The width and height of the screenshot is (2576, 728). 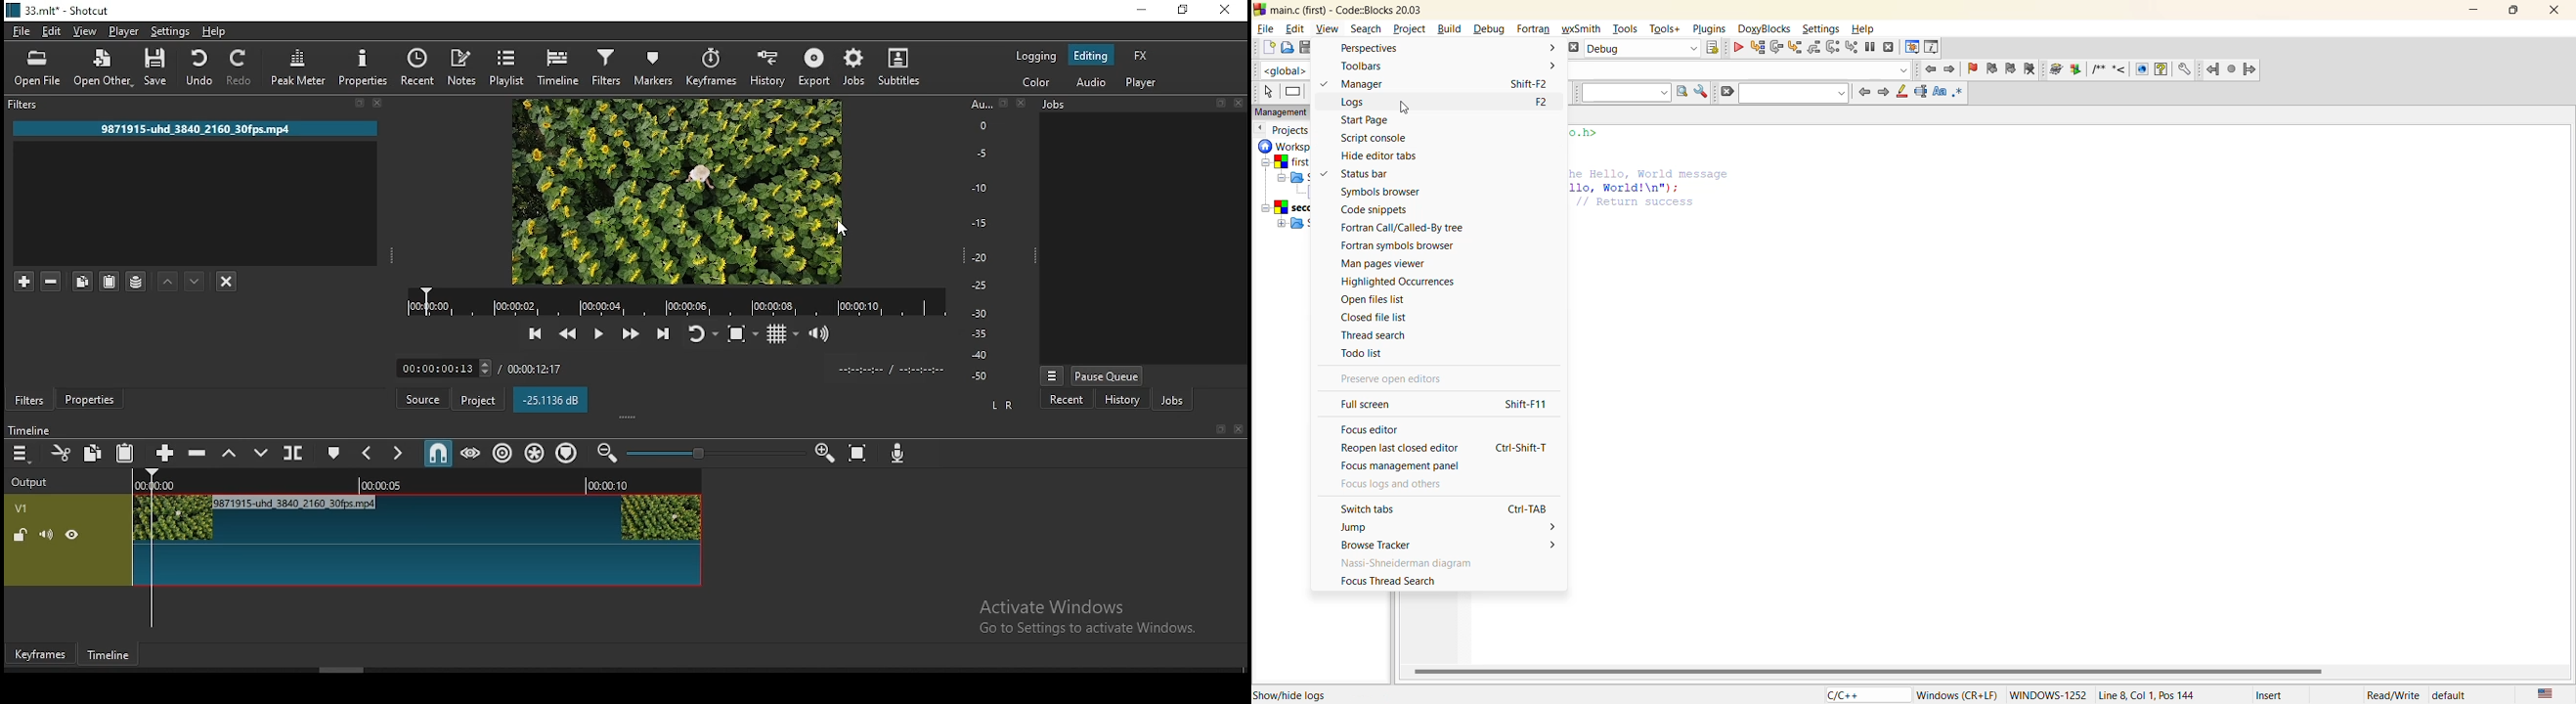 What do you see at coordinates (1903, 92) in the screenshot?
I see `highlight` at bounding box center [1903, 92].